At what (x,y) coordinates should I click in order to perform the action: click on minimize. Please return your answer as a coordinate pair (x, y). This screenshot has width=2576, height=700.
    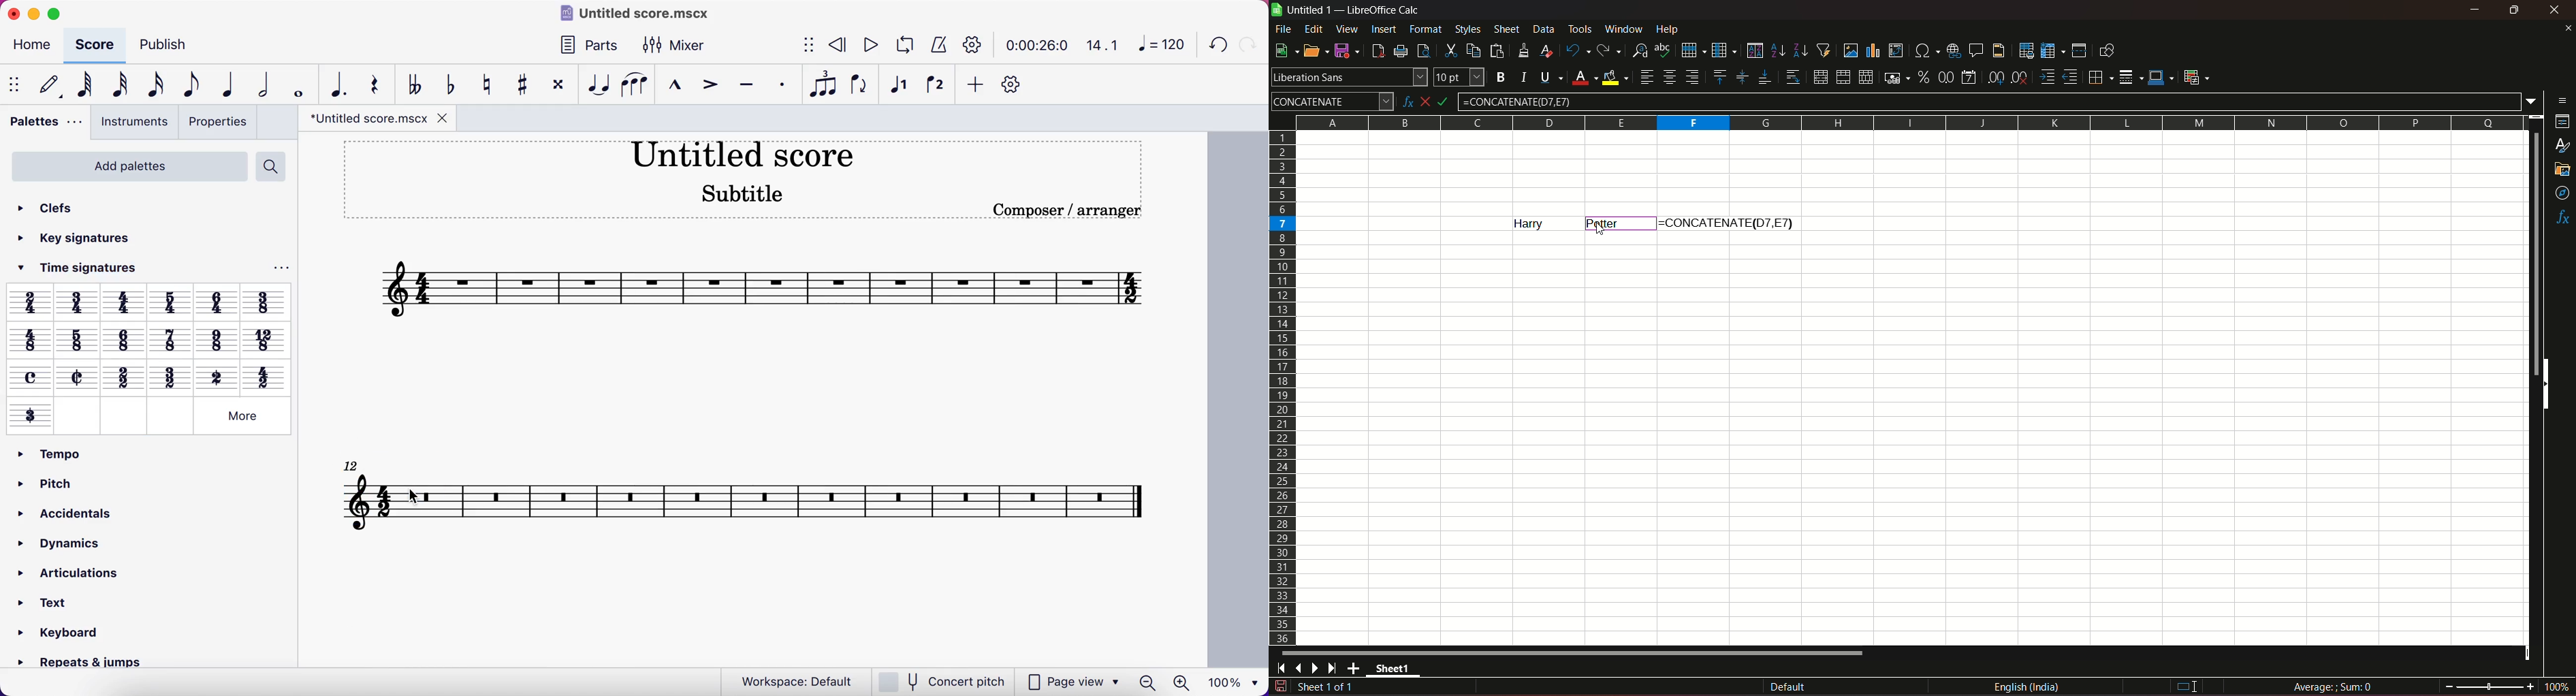
    Looking at the image, I should click on (35, 16).